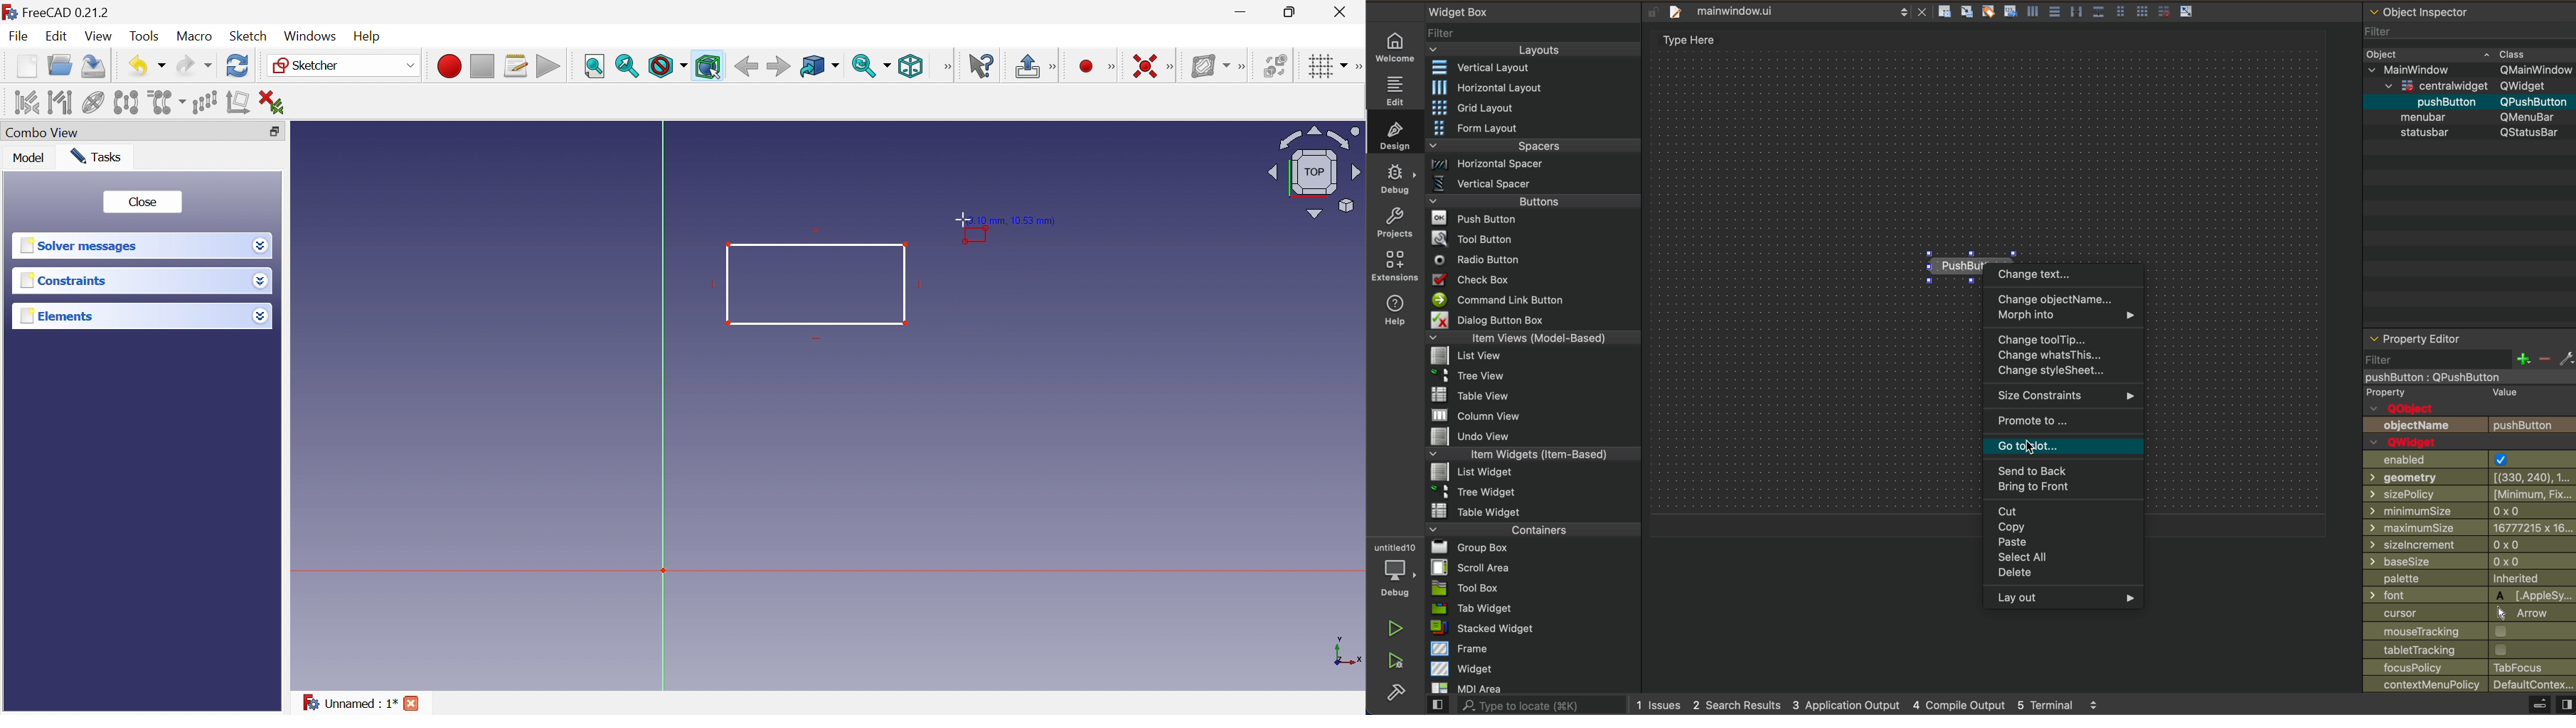  I want to click on Close, so click(144, 203).